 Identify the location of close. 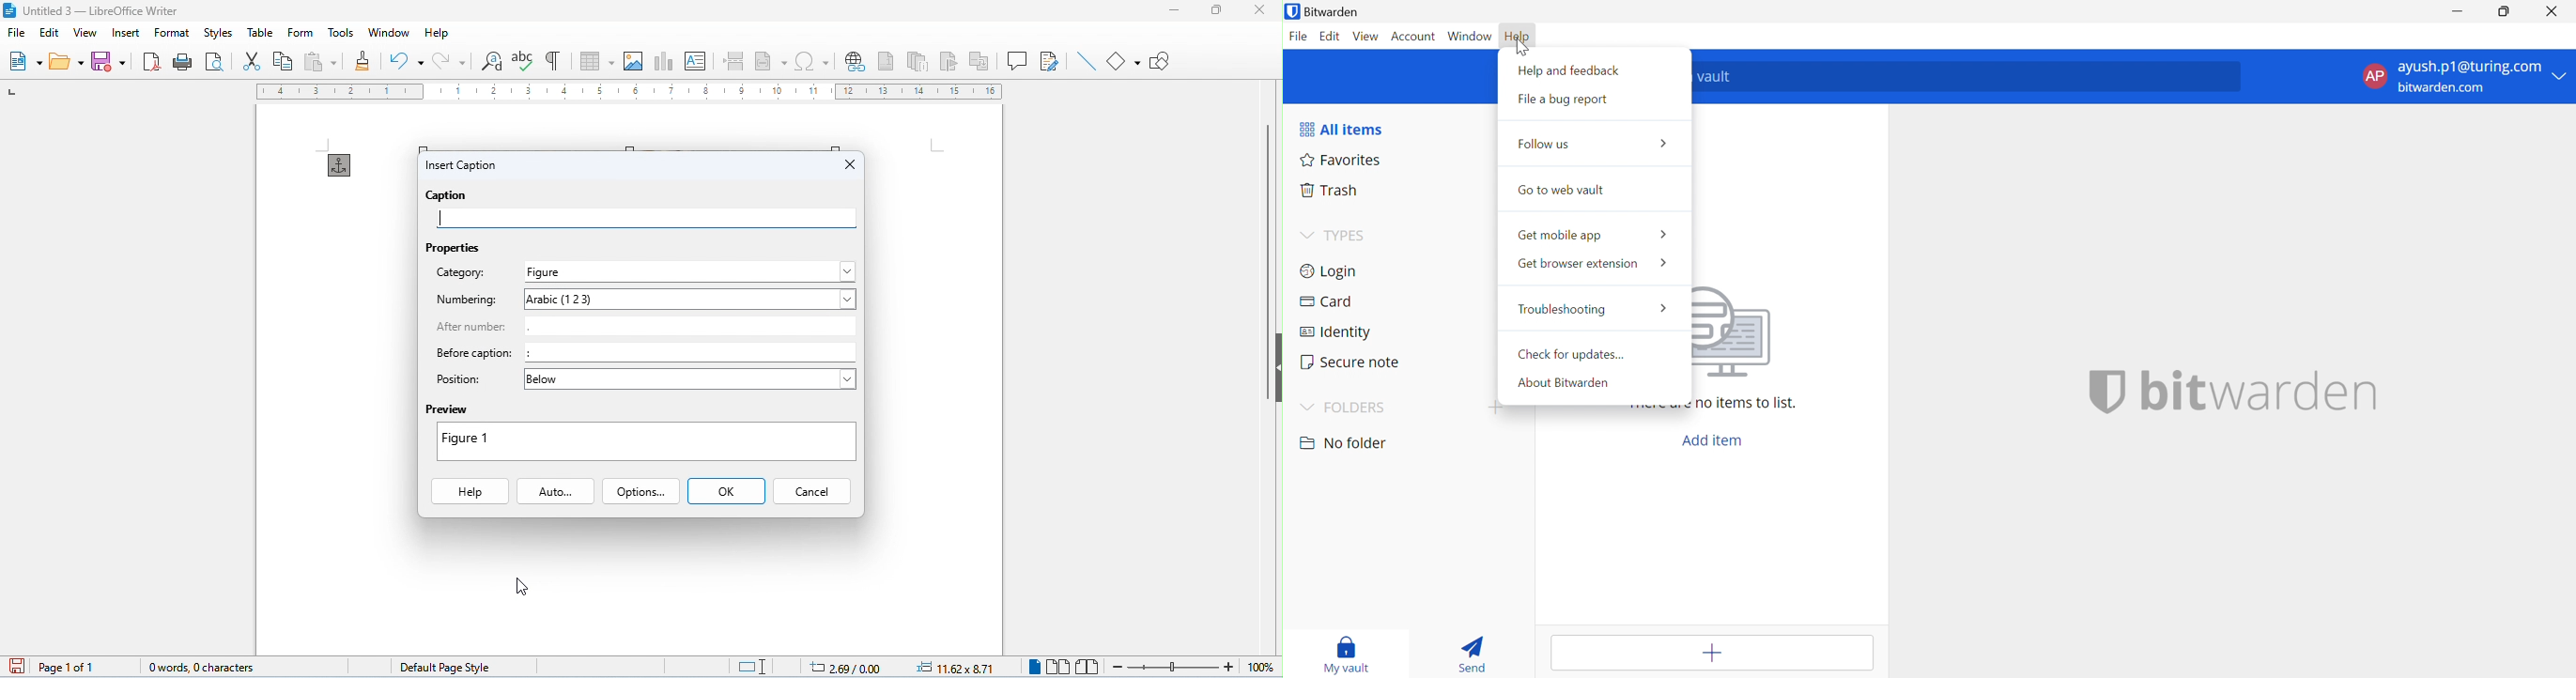
(2552, 11).